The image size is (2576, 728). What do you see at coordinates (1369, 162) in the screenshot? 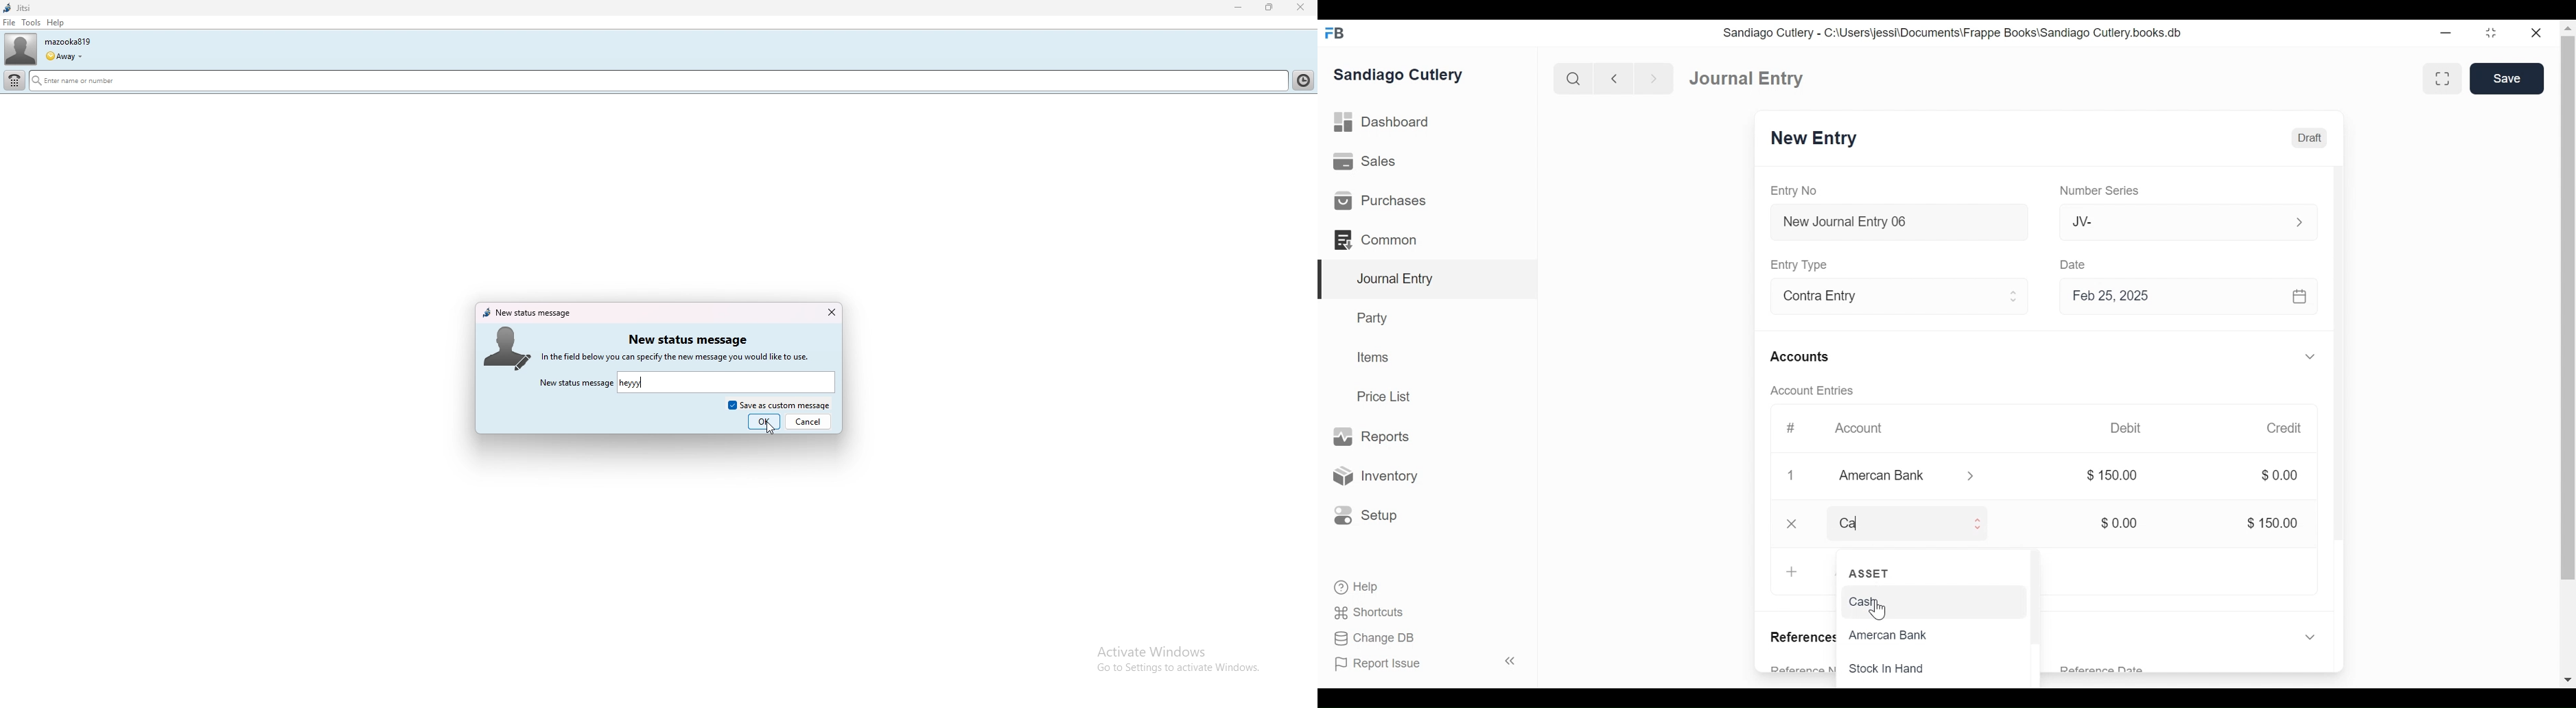
I see `Sales` at bounding box center [1369, 162].